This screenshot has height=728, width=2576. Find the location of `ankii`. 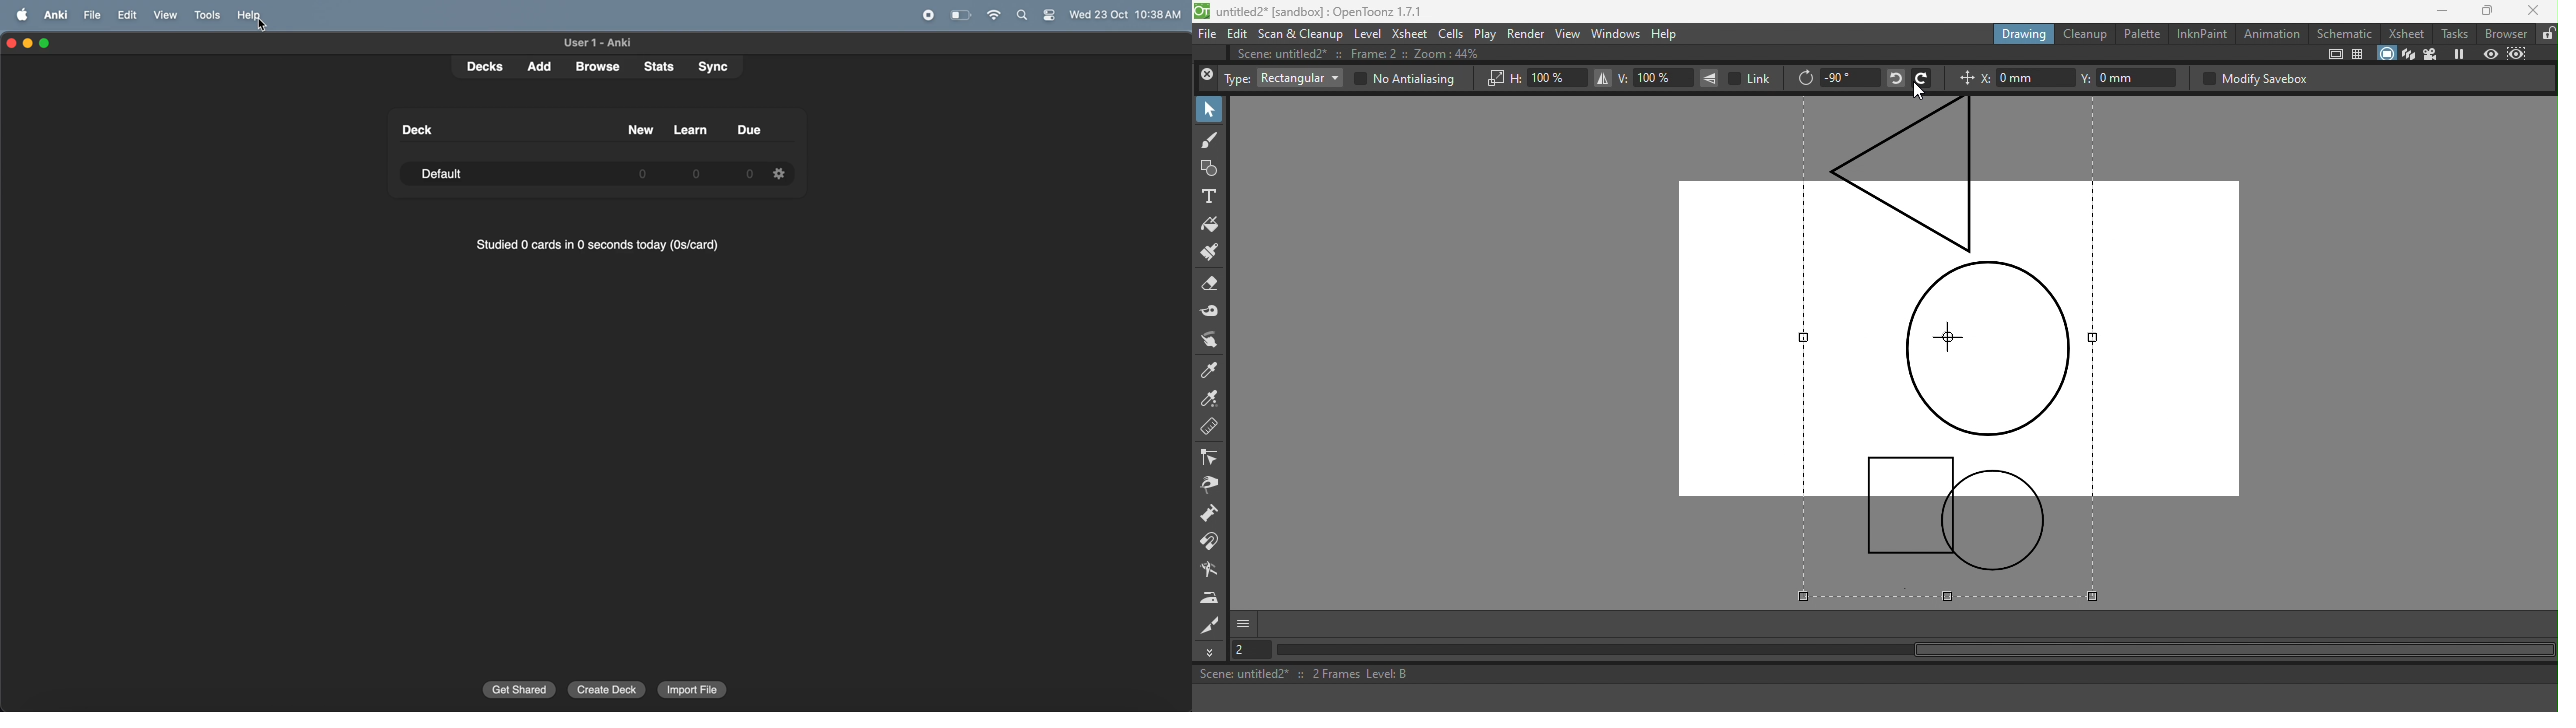

ankii is located at coordinates (52, 16).